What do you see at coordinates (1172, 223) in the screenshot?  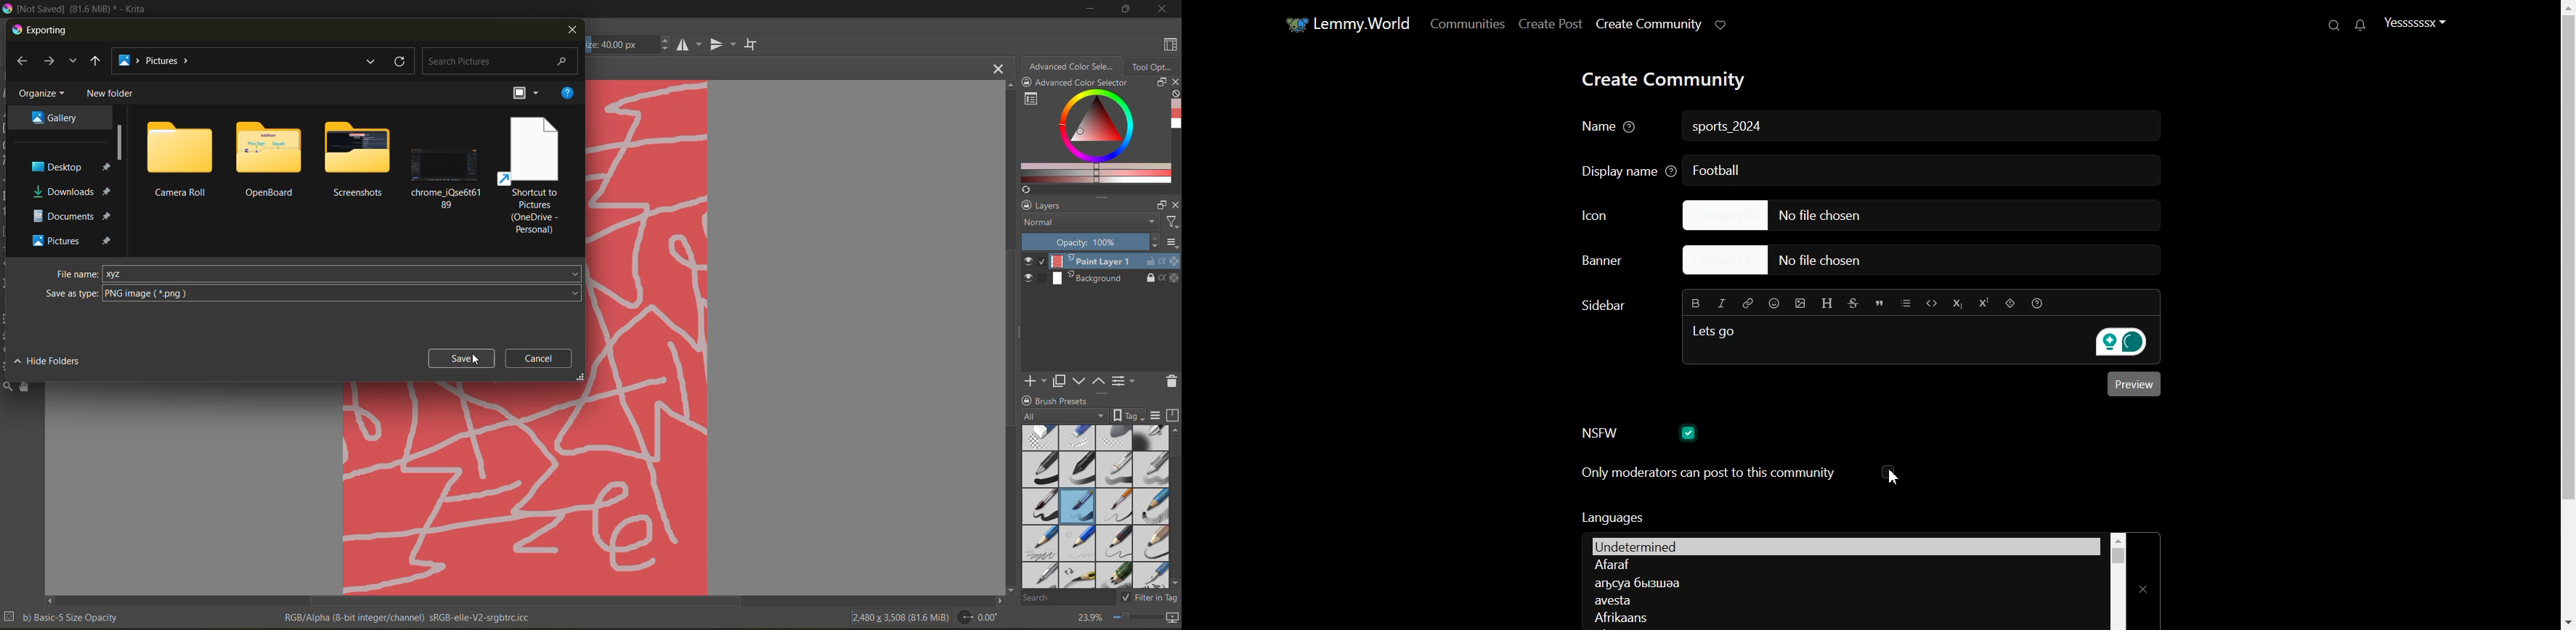 I see `filters` at bounding box center [1172, 223].